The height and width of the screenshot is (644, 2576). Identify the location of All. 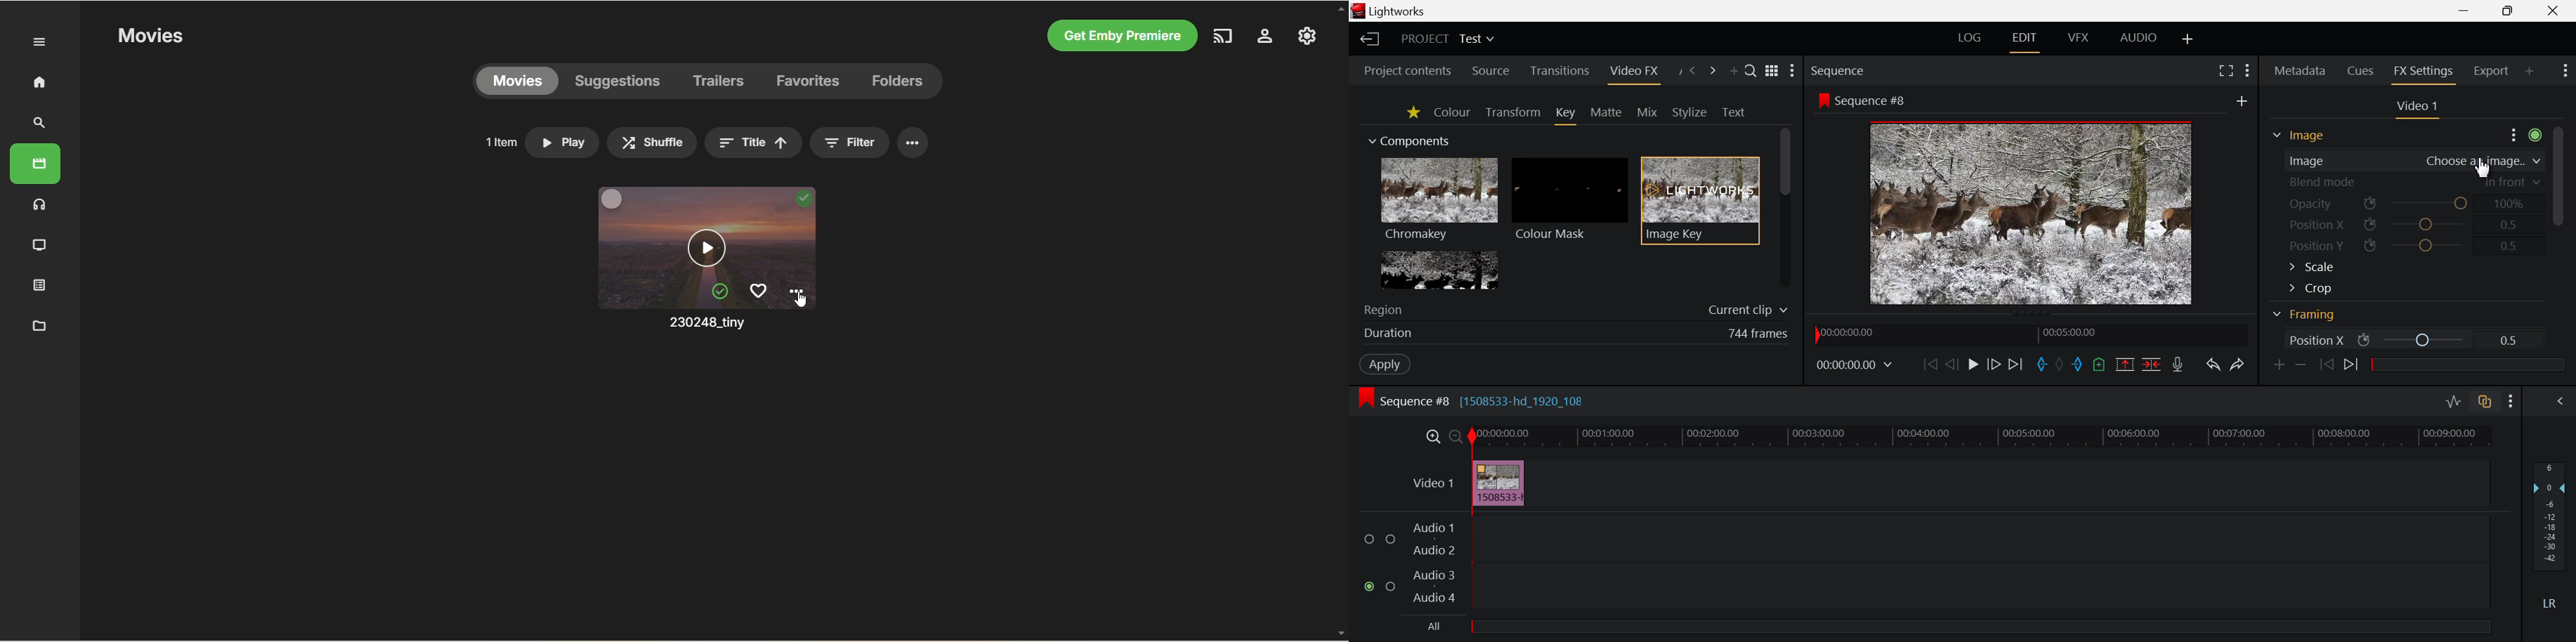
(1437, 625).